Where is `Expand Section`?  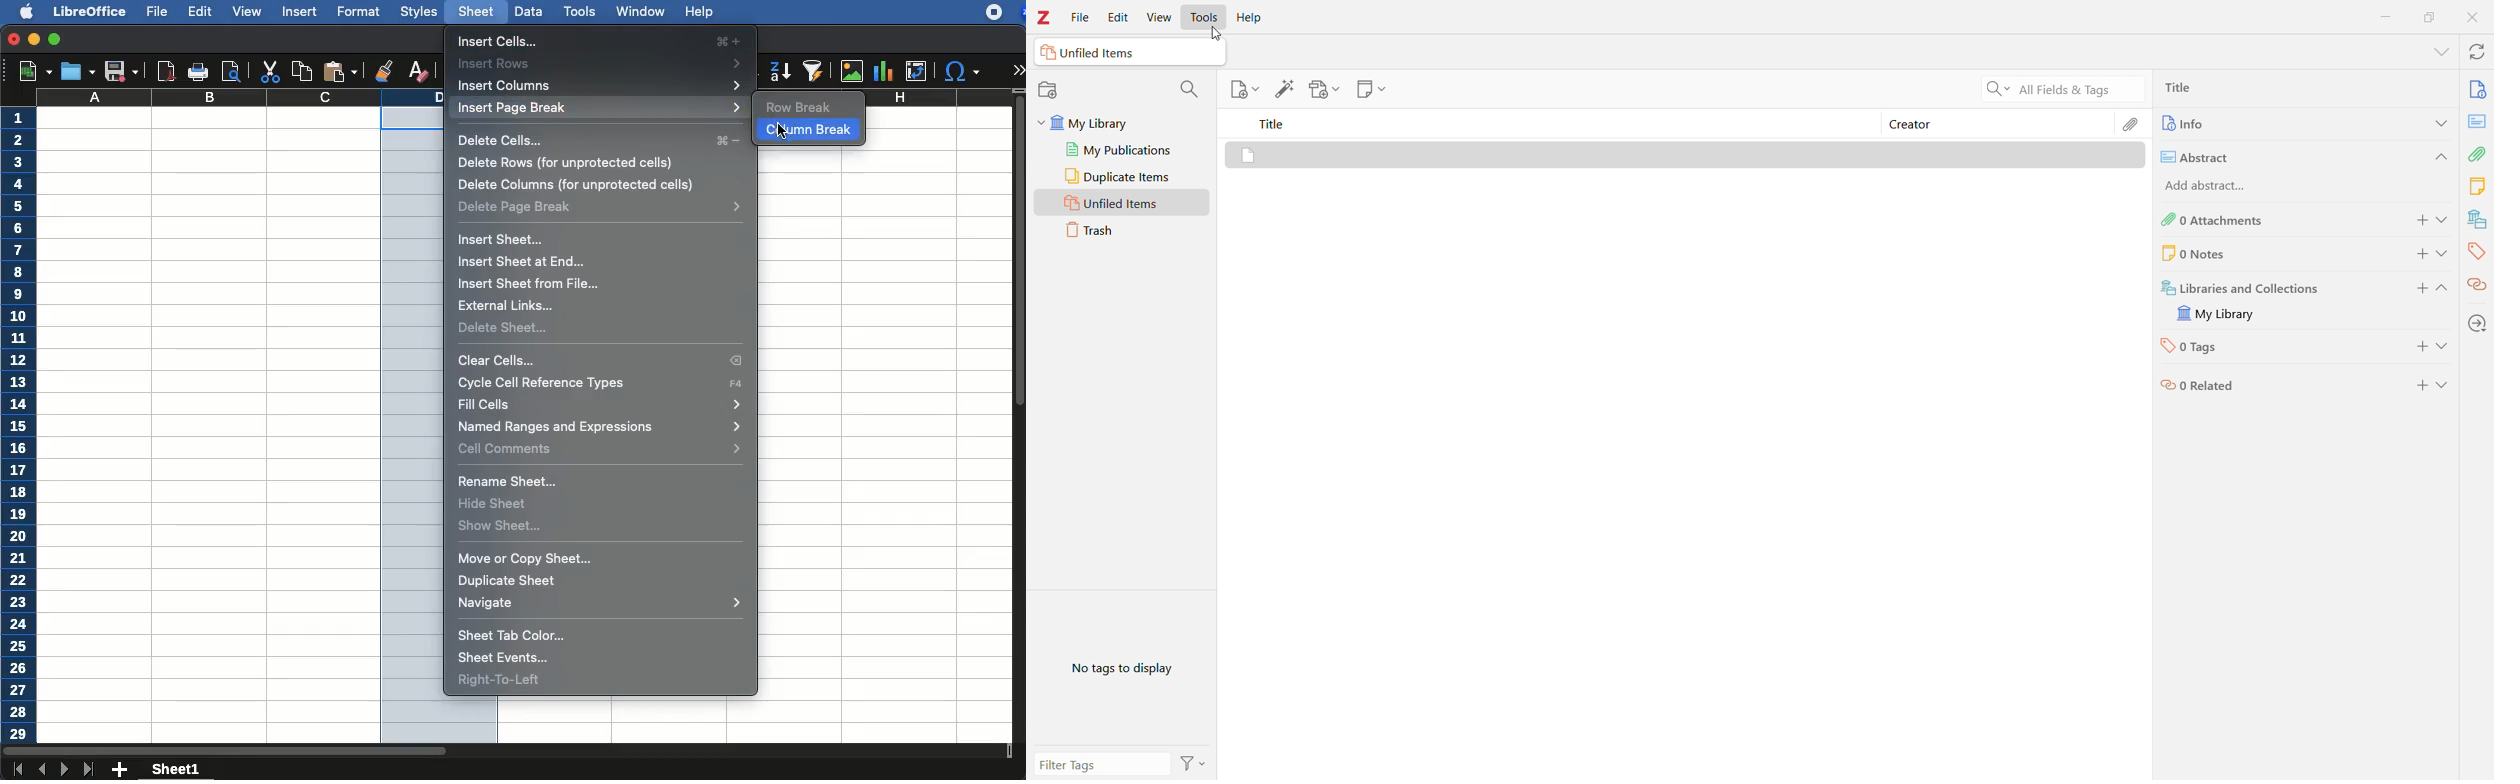
Expand Section is located at coordinates (2443, 221).